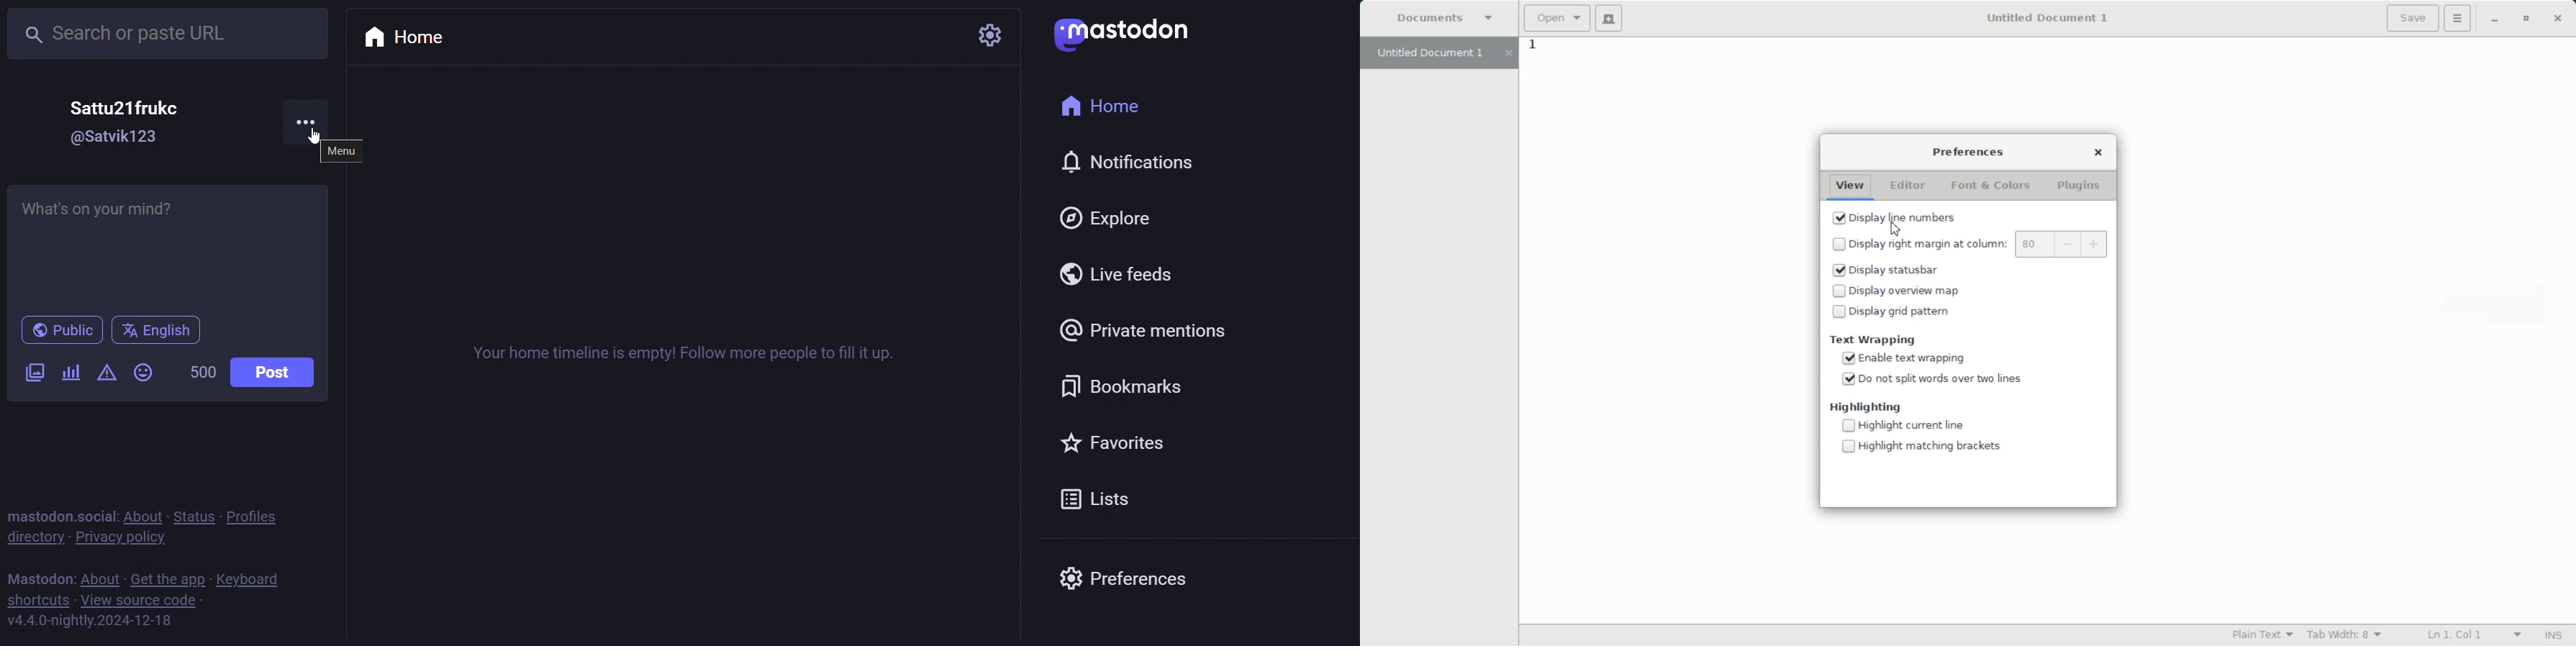  I want to click on Search or paste URL, so click(169, 29).